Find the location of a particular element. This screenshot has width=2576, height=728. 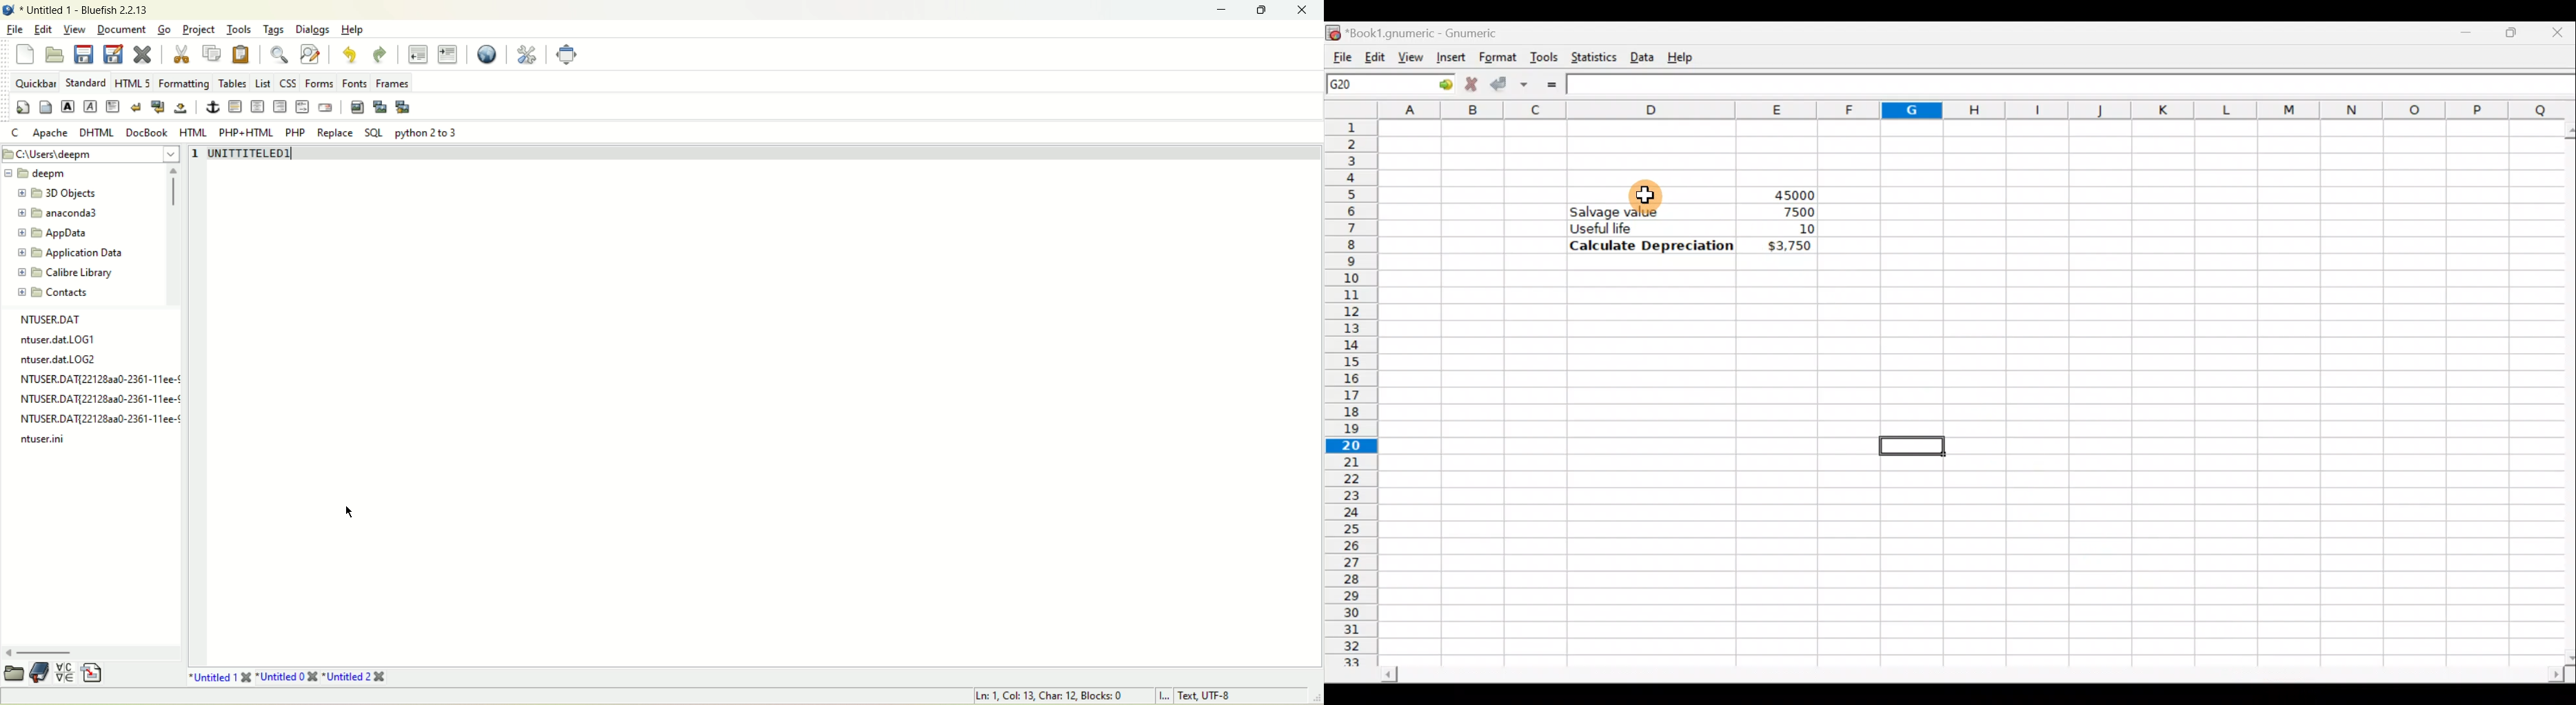

line number is located at coordinates (195, 161).